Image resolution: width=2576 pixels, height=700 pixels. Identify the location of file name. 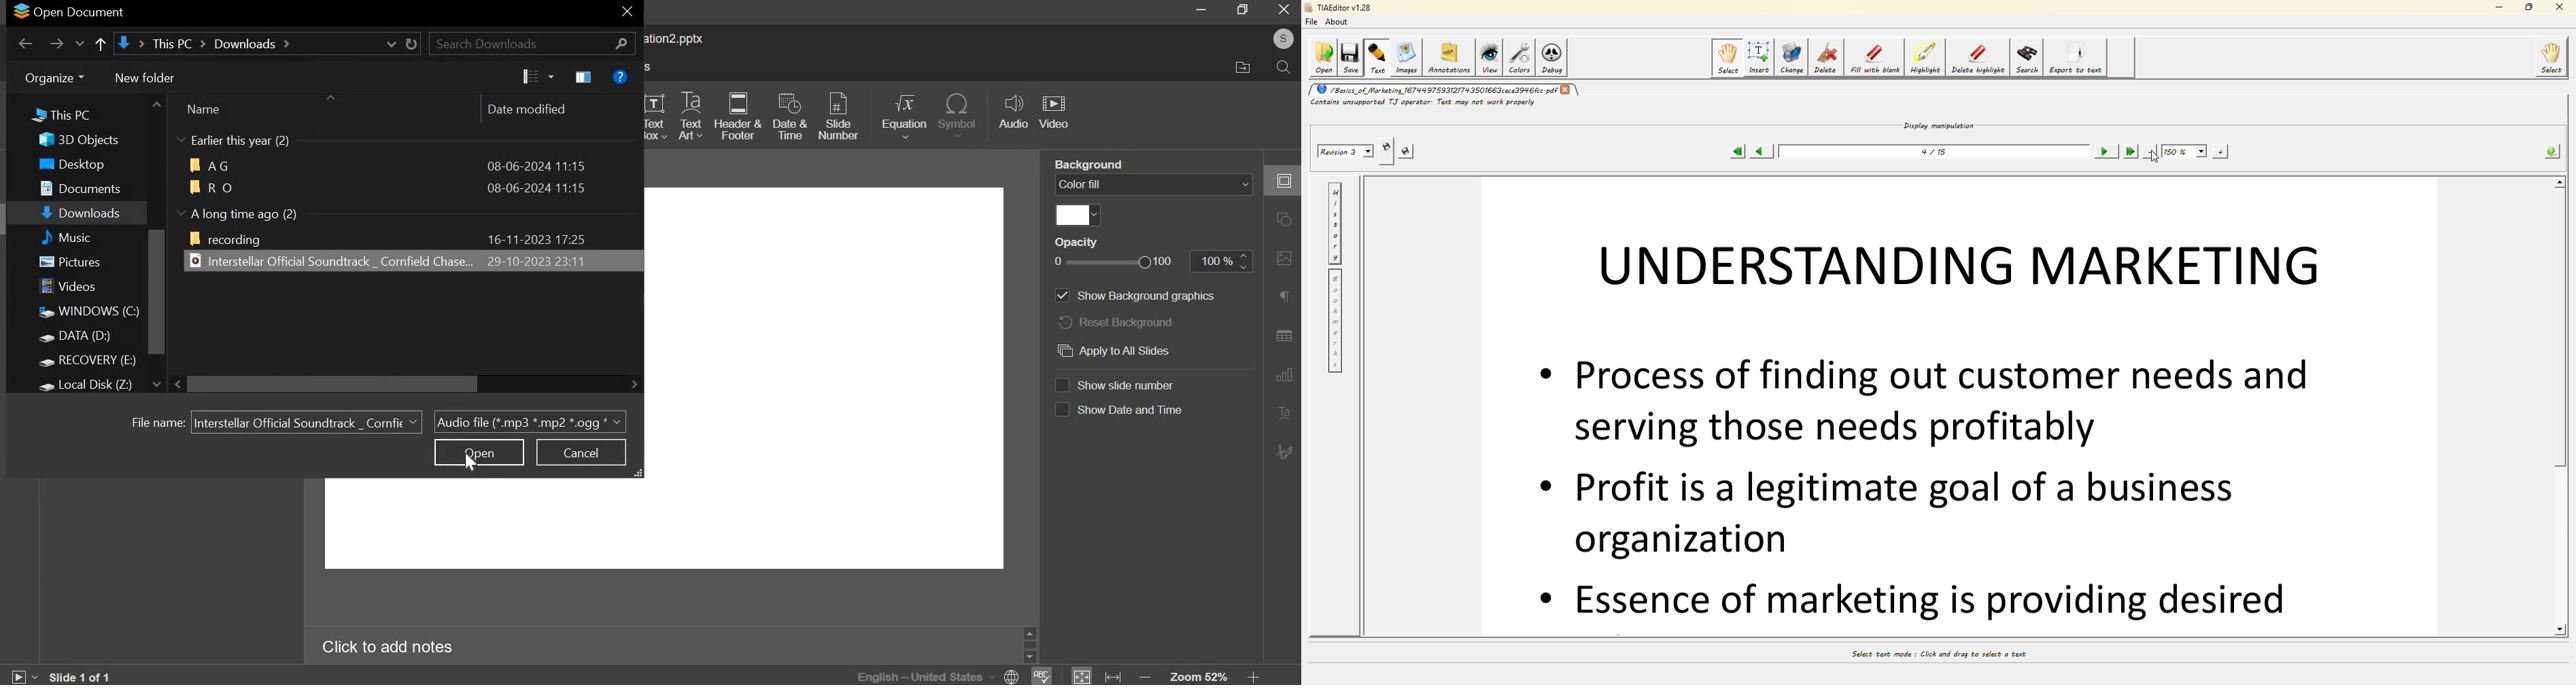
(307, 421).